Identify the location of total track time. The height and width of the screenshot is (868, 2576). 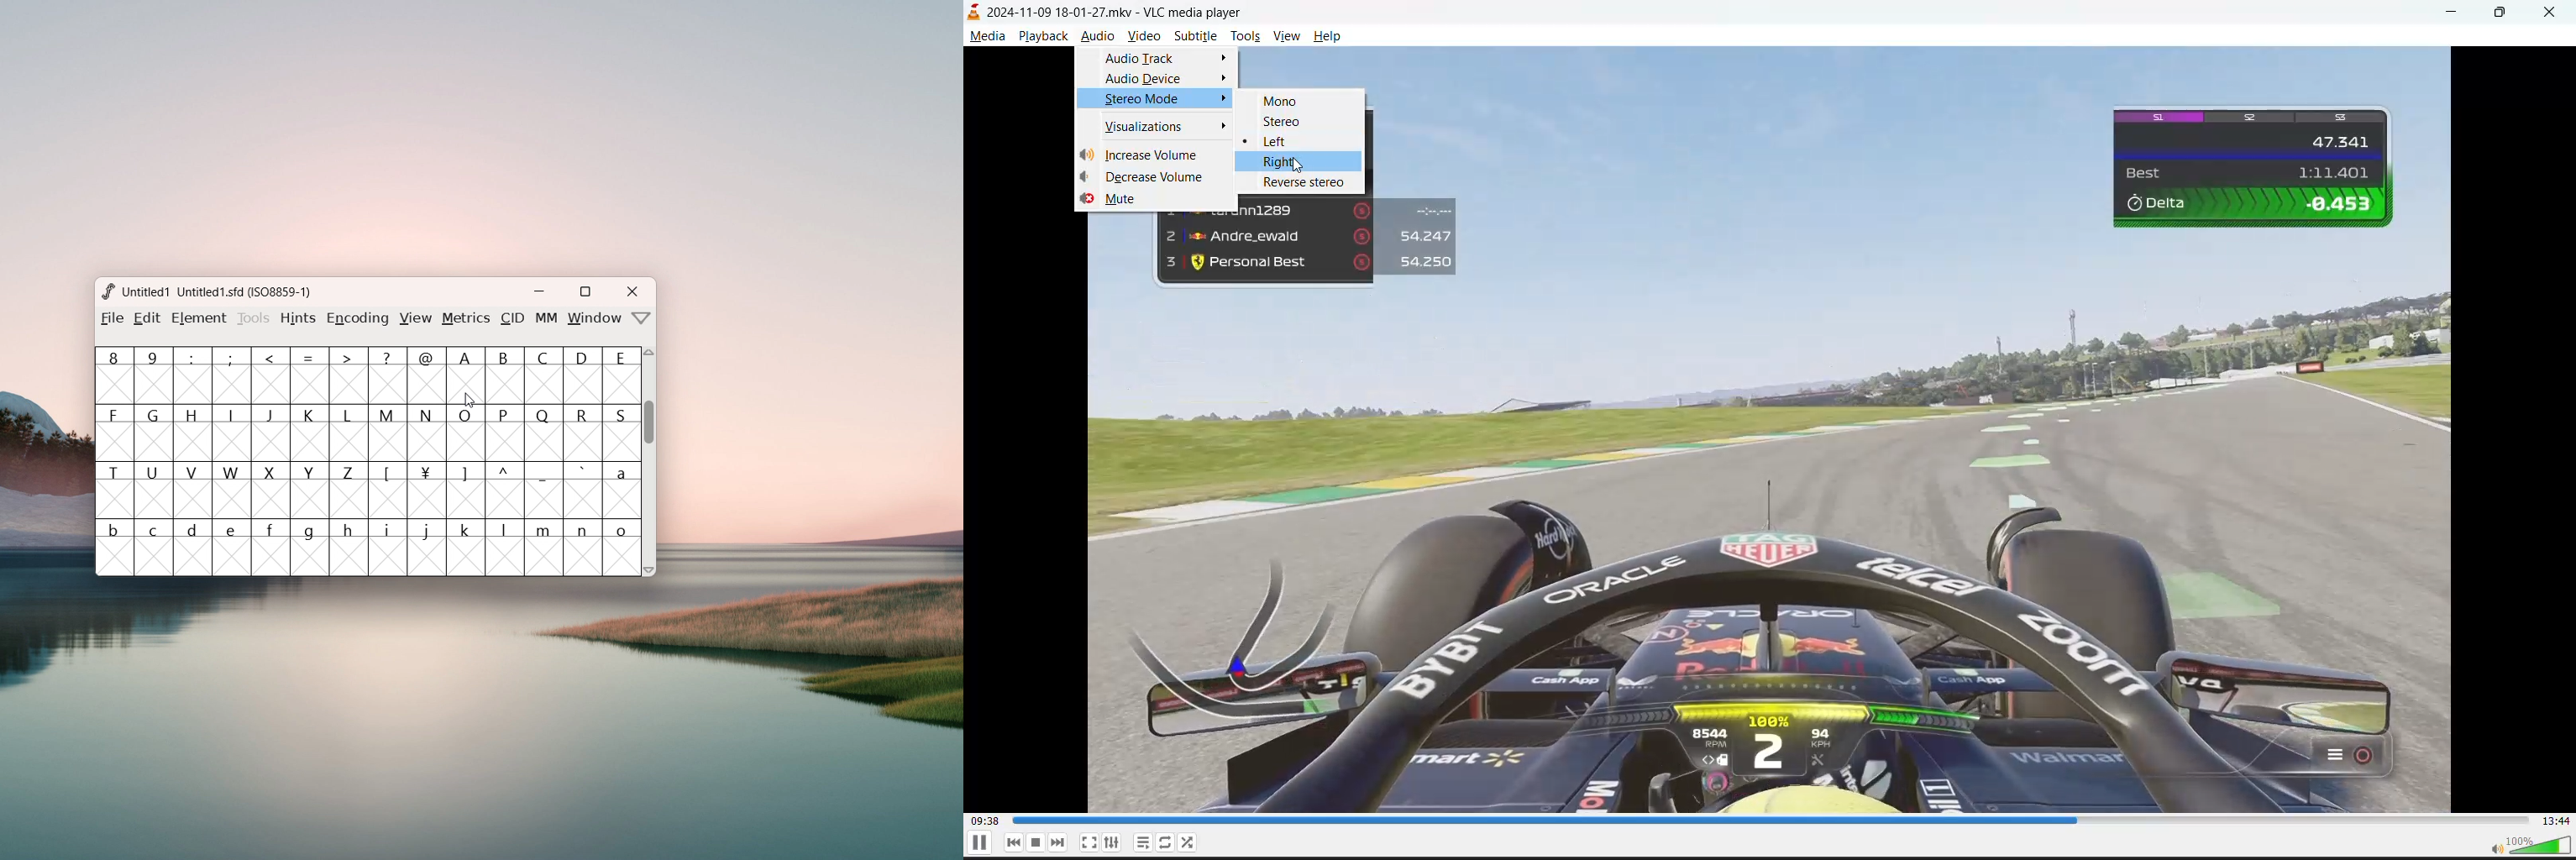
(2558, 821).